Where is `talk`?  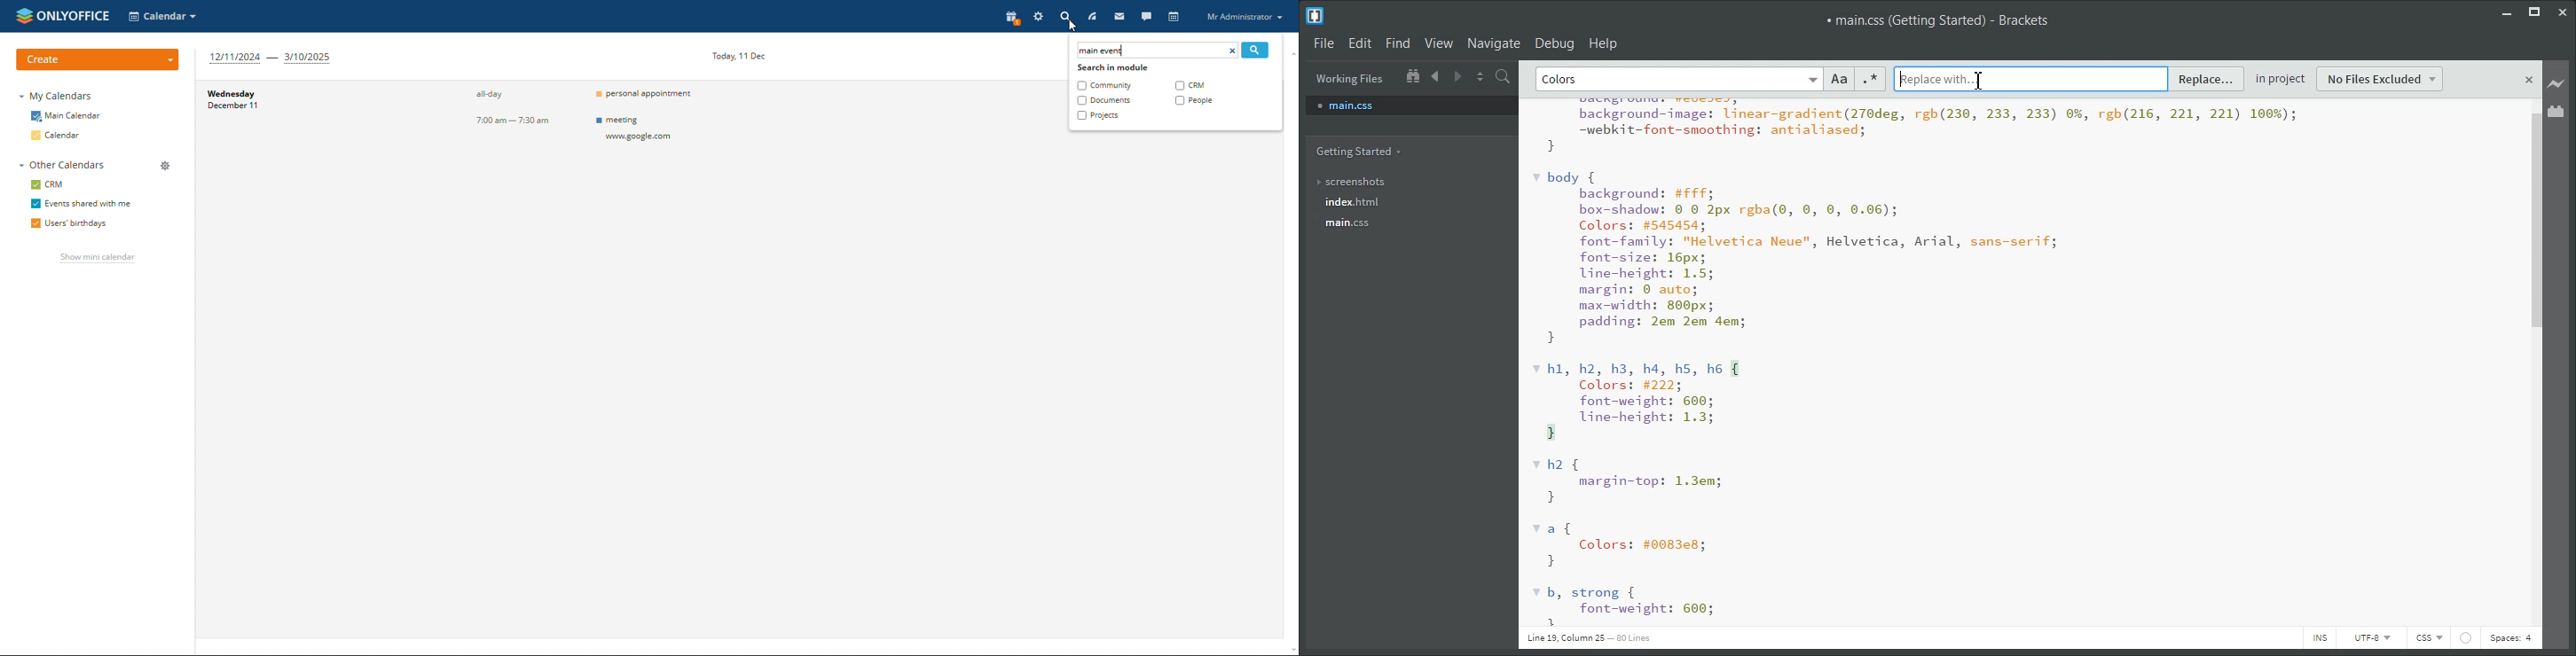 talk is located at coordinates (1146, 16).